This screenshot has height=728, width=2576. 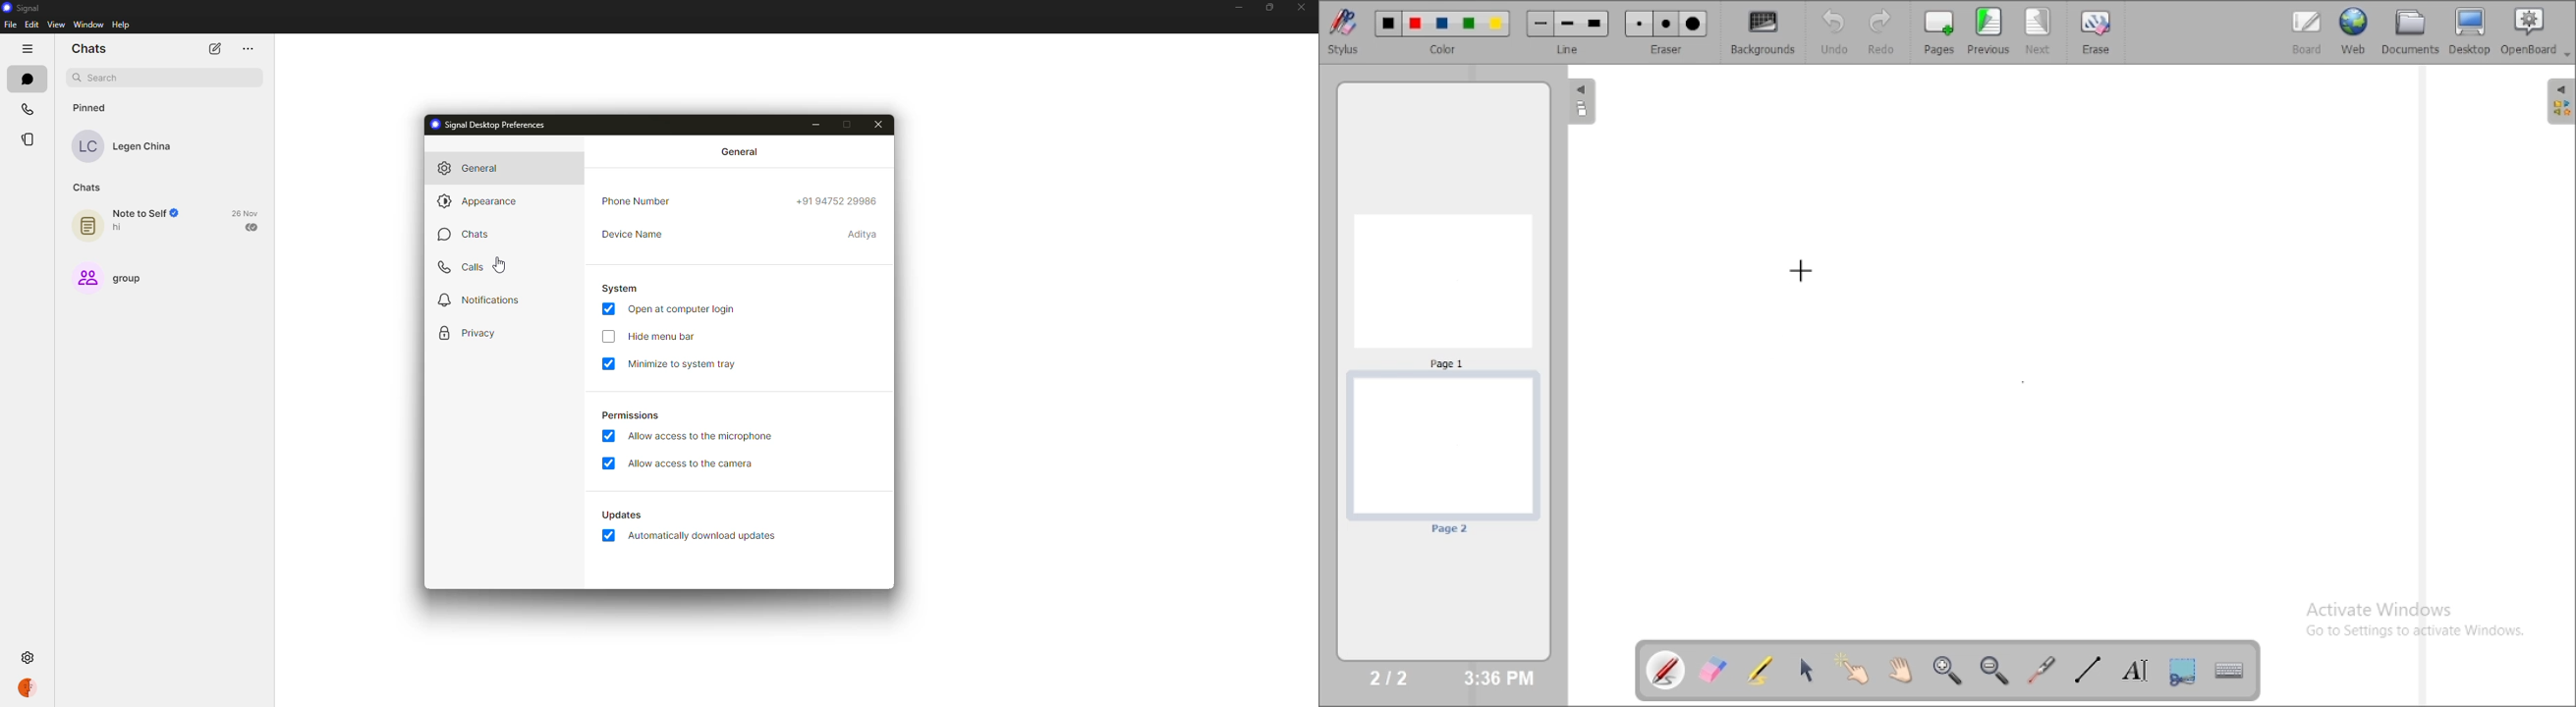 What do you see at coordinates (2536, 32) in the screenshot?
I see `openboard` at bounding box center [2536, 32].